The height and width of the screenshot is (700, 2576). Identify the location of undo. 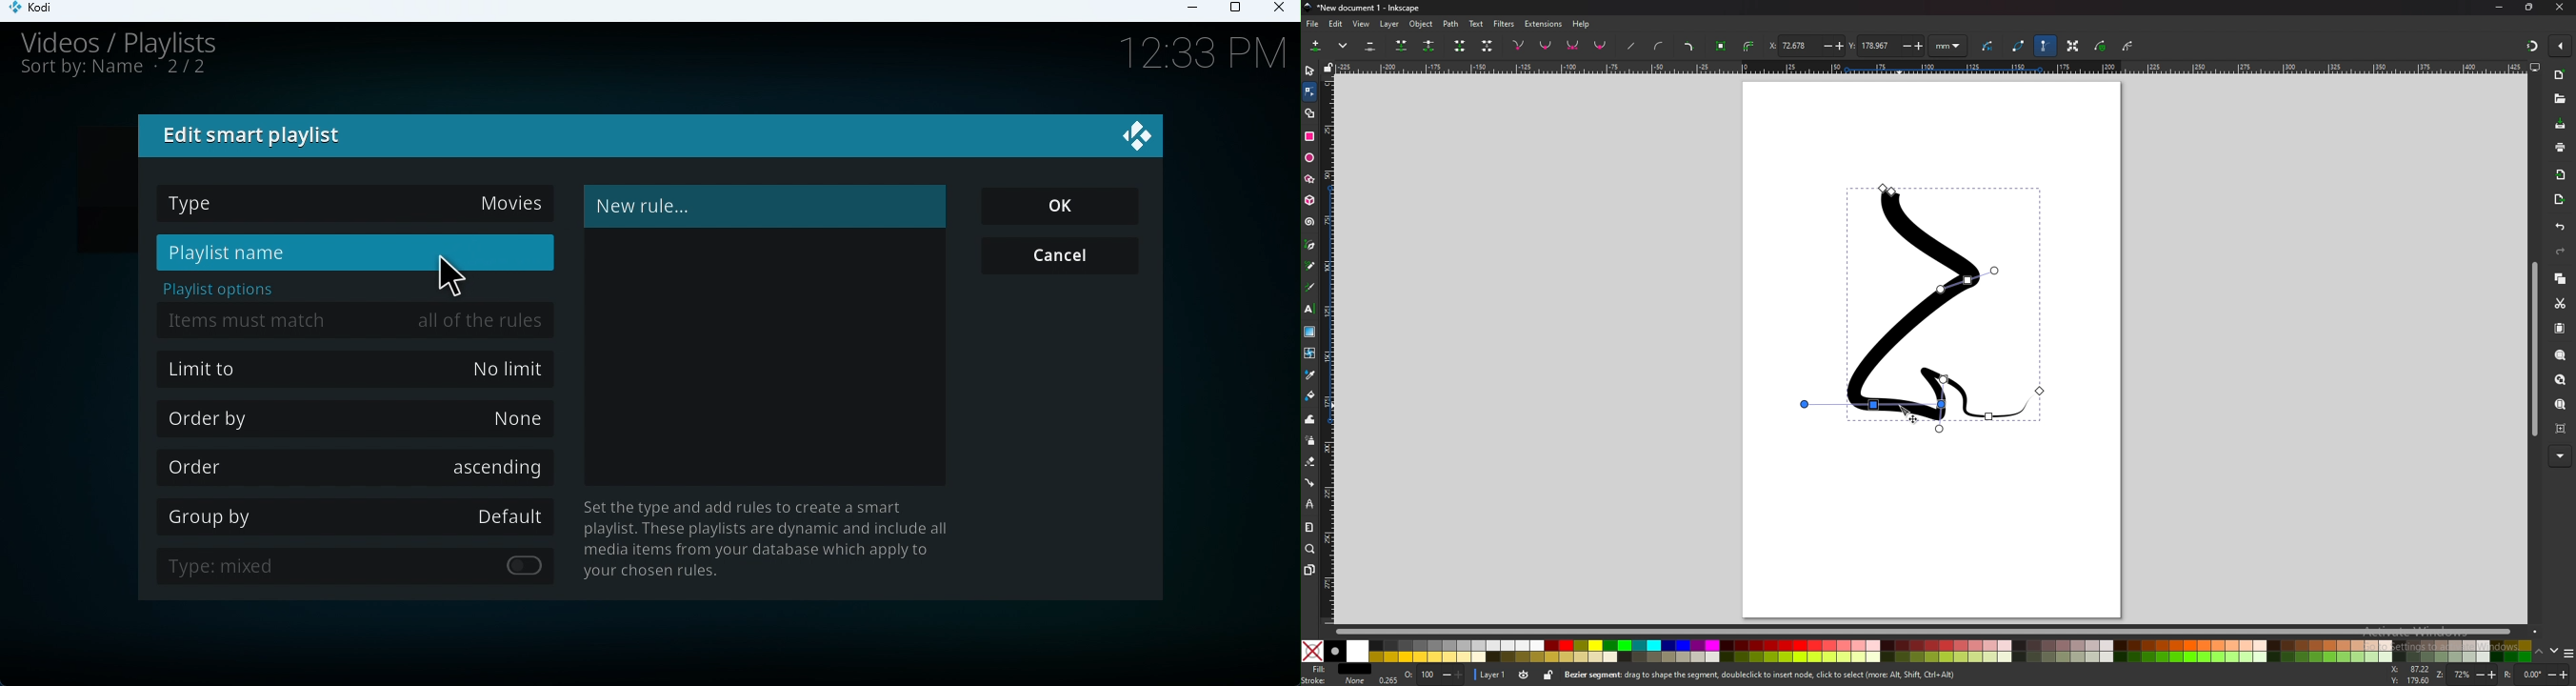
(2561, 227).